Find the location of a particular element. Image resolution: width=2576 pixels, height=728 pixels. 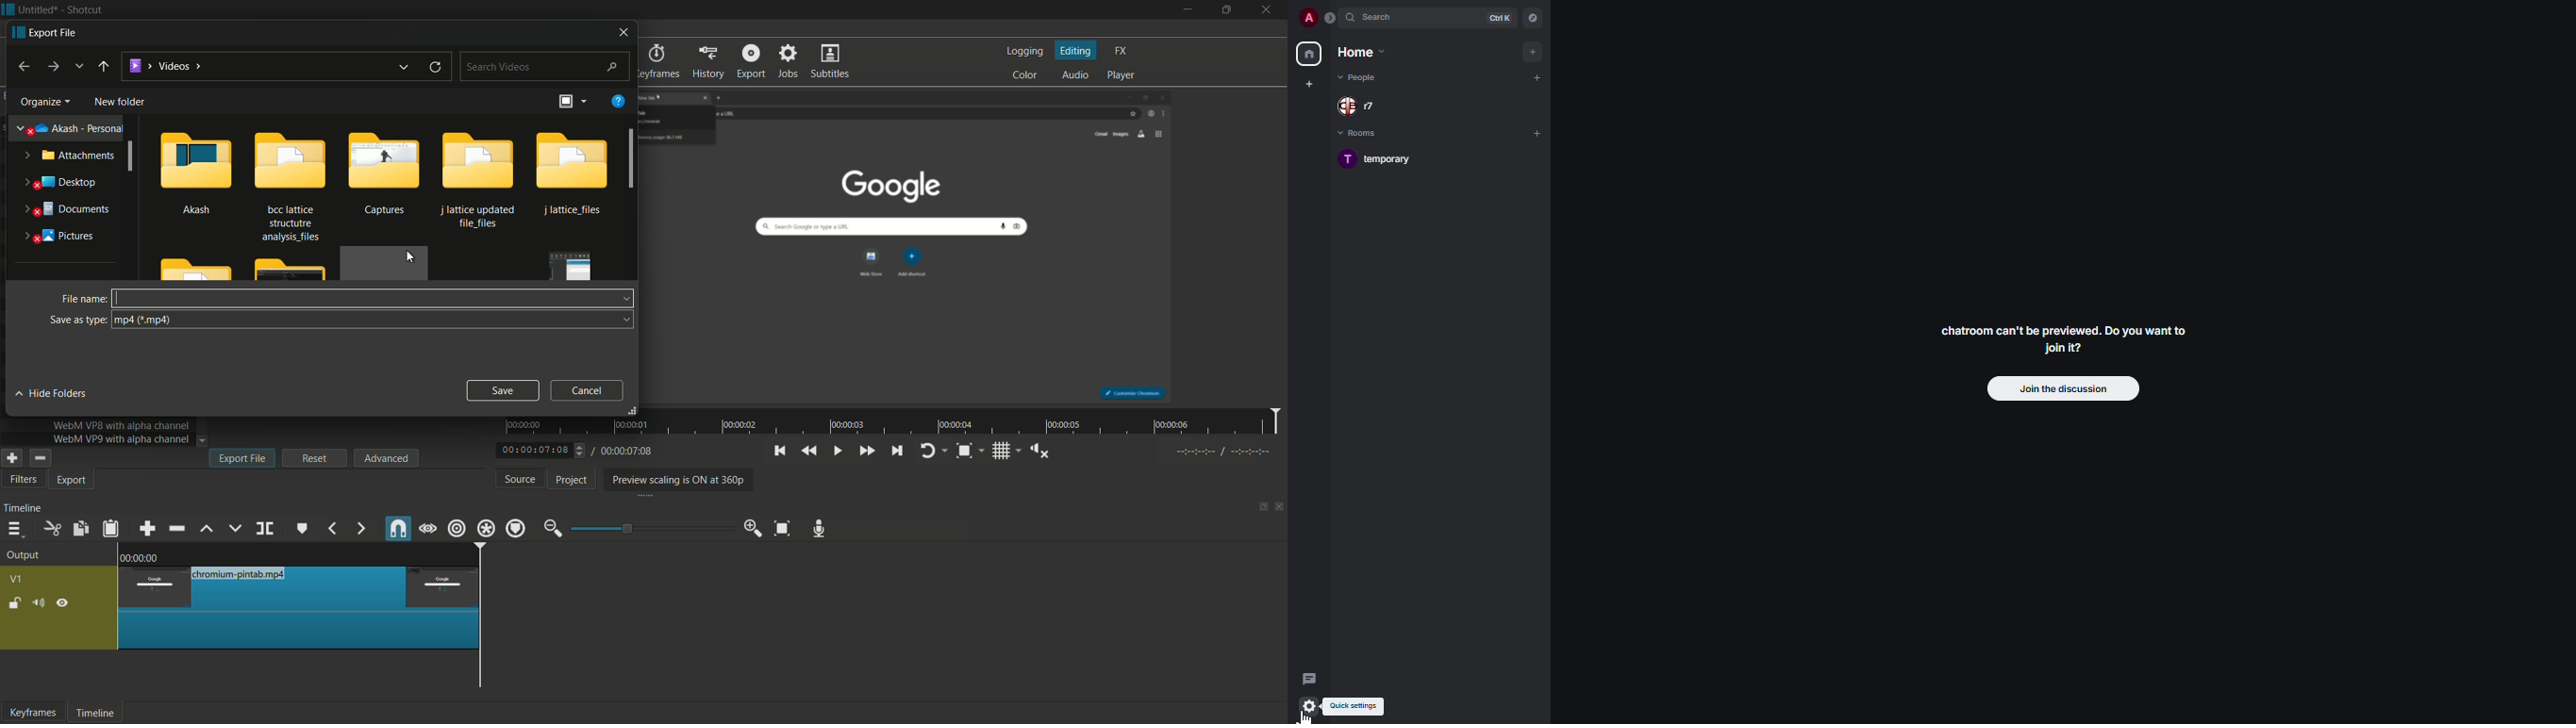

preview scaling is on at 360p is located at coordinates (675, 481).